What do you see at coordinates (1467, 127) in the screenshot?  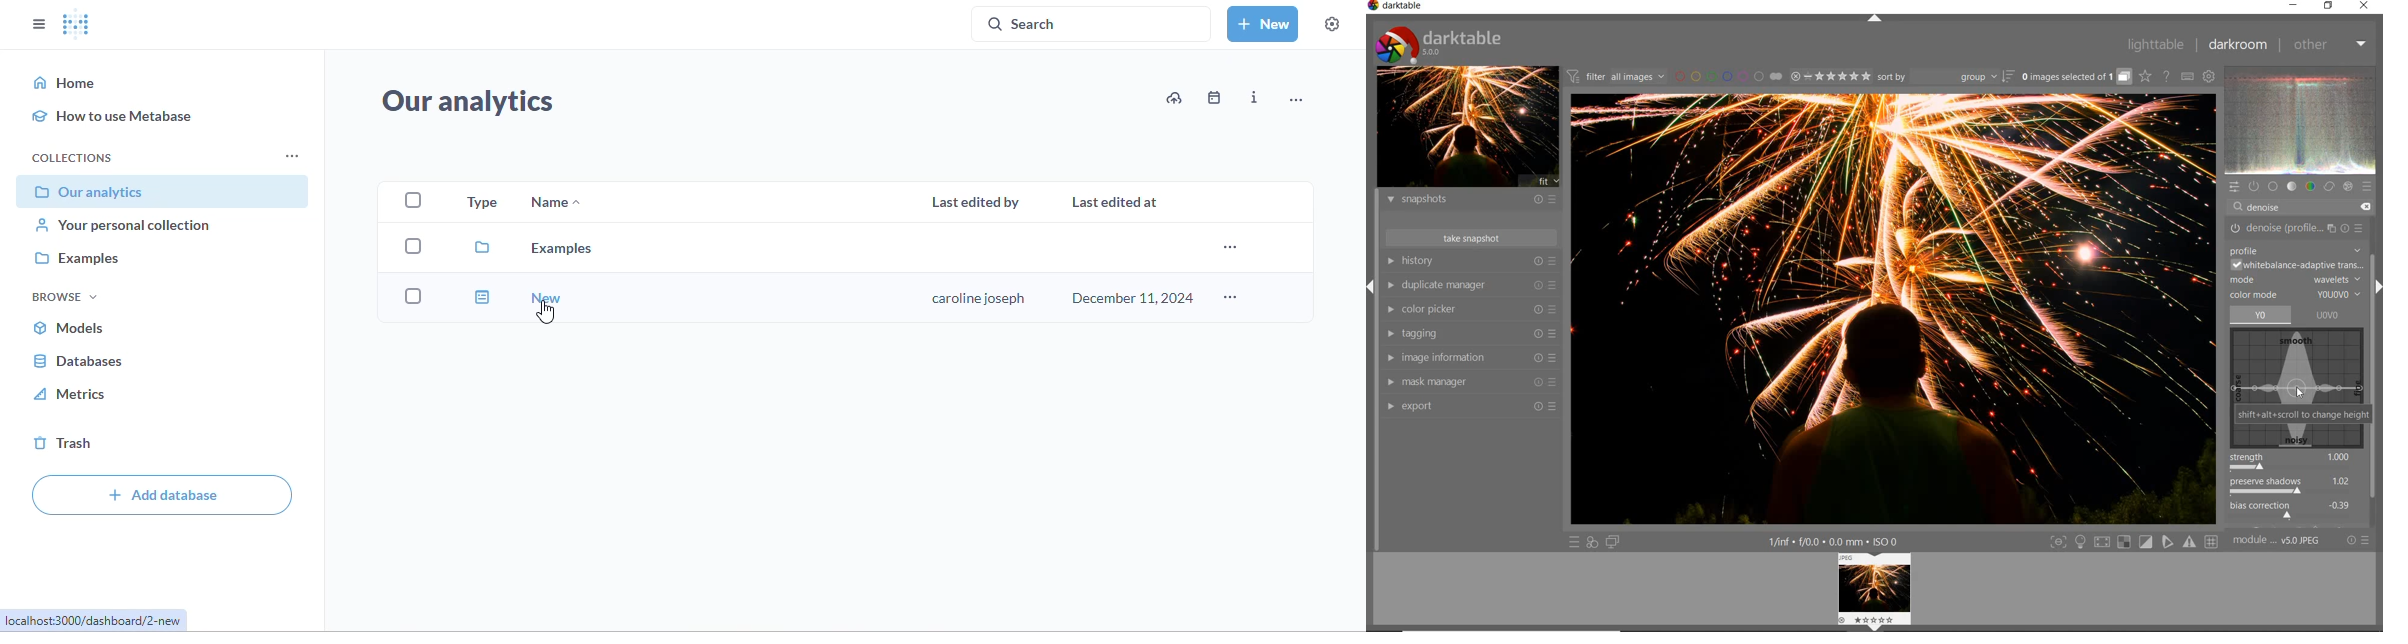 I see `image preview` at bounding box center [1467, 127].